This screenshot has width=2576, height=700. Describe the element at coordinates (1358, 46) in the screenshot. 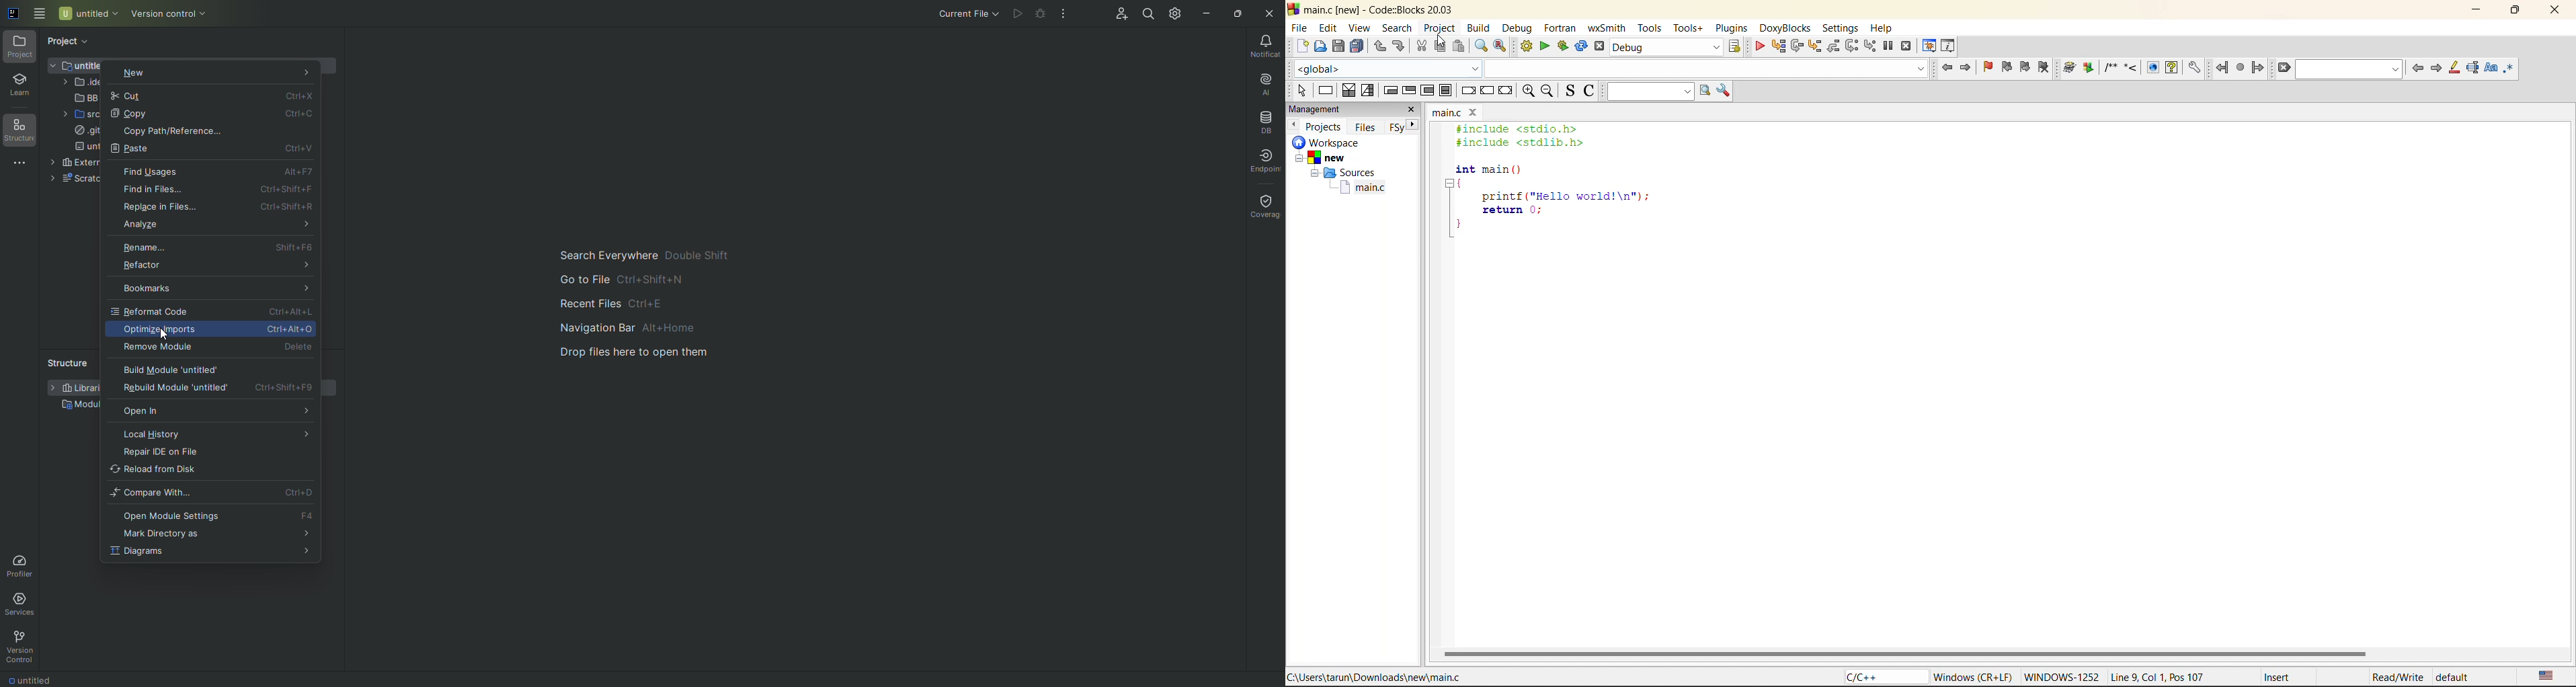

I see `save everything` at that location.